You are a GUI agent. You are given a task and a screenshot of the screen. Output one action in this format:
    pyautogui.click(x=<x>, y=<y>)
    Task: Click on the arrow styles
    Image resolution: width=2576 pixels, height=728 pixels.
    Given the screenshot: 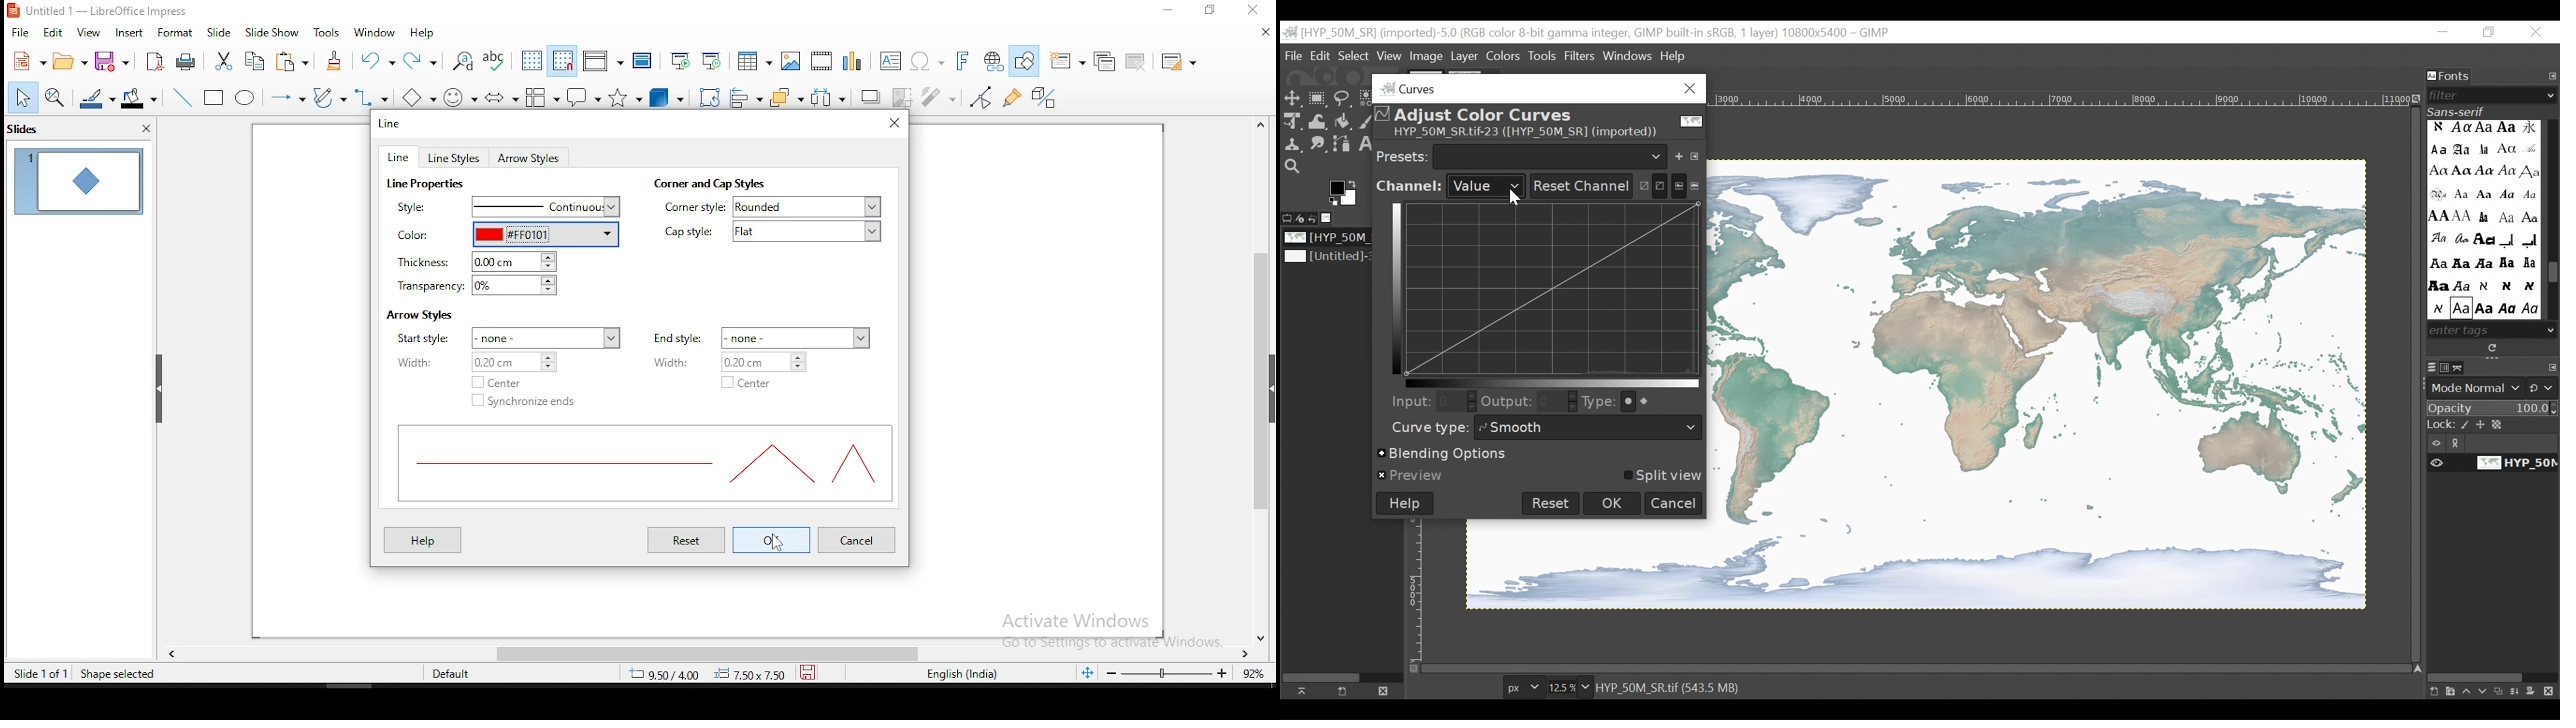 What is the action you would take?
    pyautogui.click(x=529, y=158)
    